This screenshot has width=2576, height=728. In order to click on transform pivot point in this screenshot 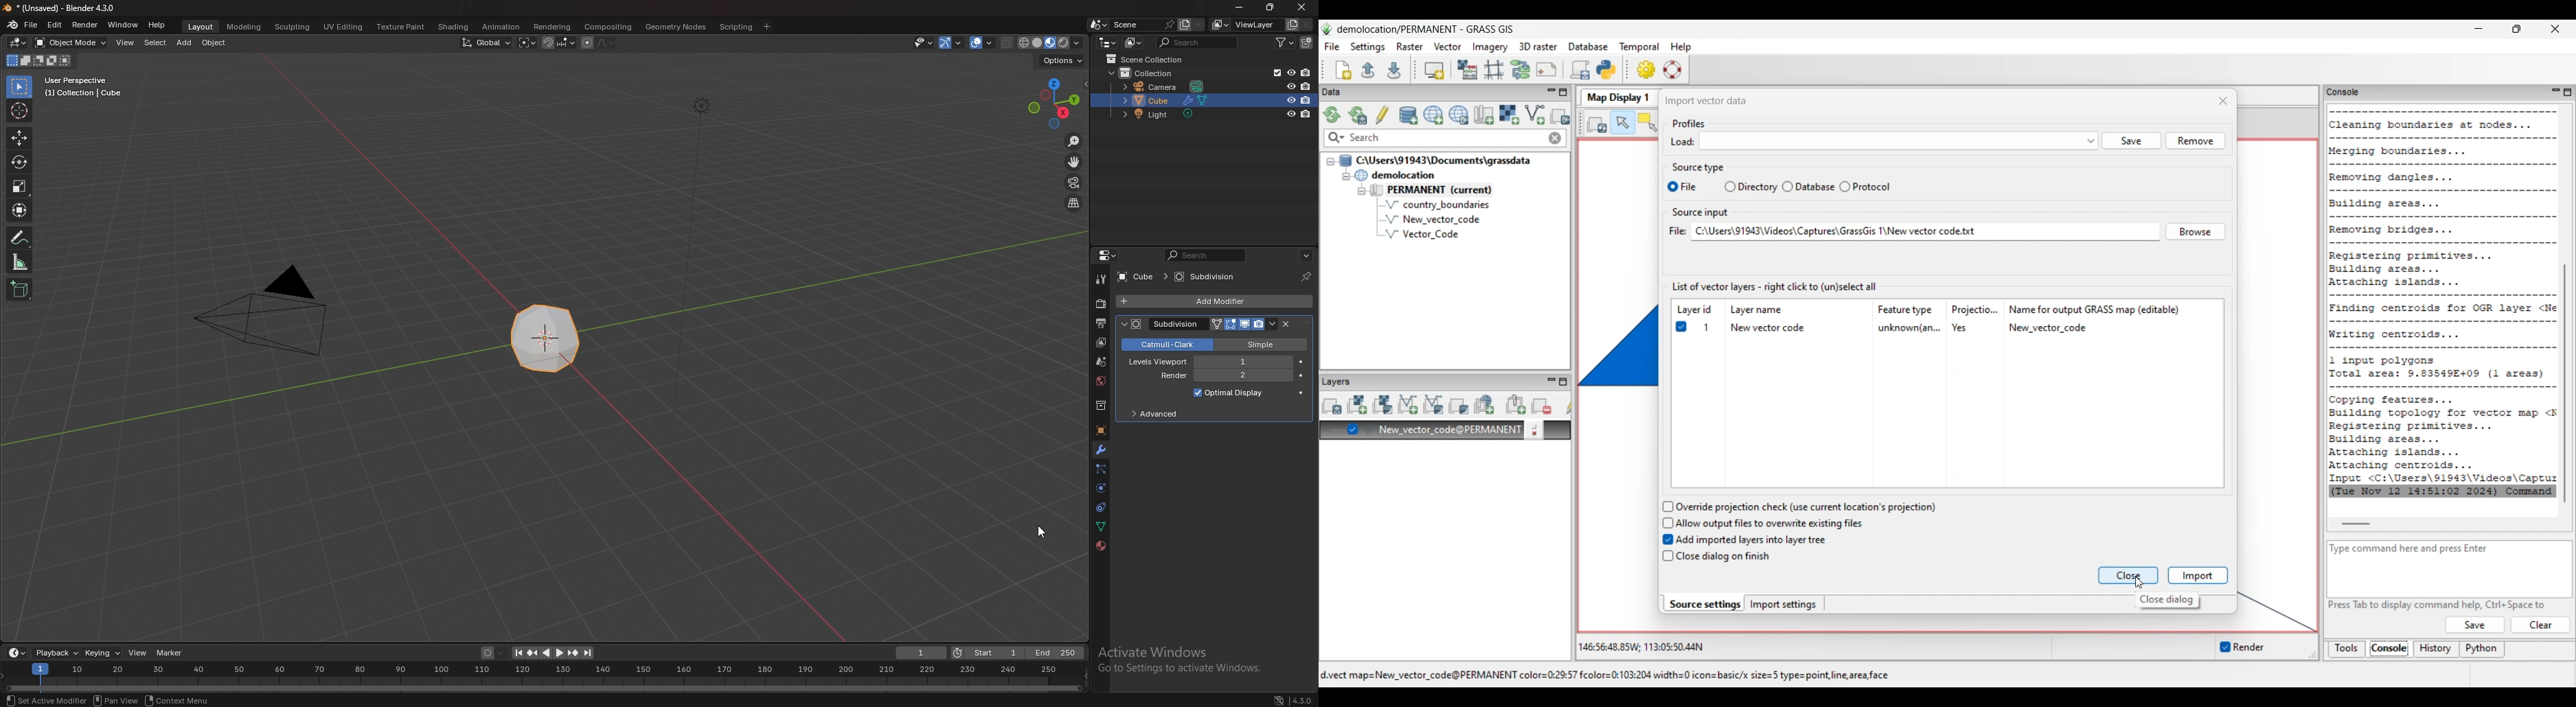, I will do `click(526, 42)`.